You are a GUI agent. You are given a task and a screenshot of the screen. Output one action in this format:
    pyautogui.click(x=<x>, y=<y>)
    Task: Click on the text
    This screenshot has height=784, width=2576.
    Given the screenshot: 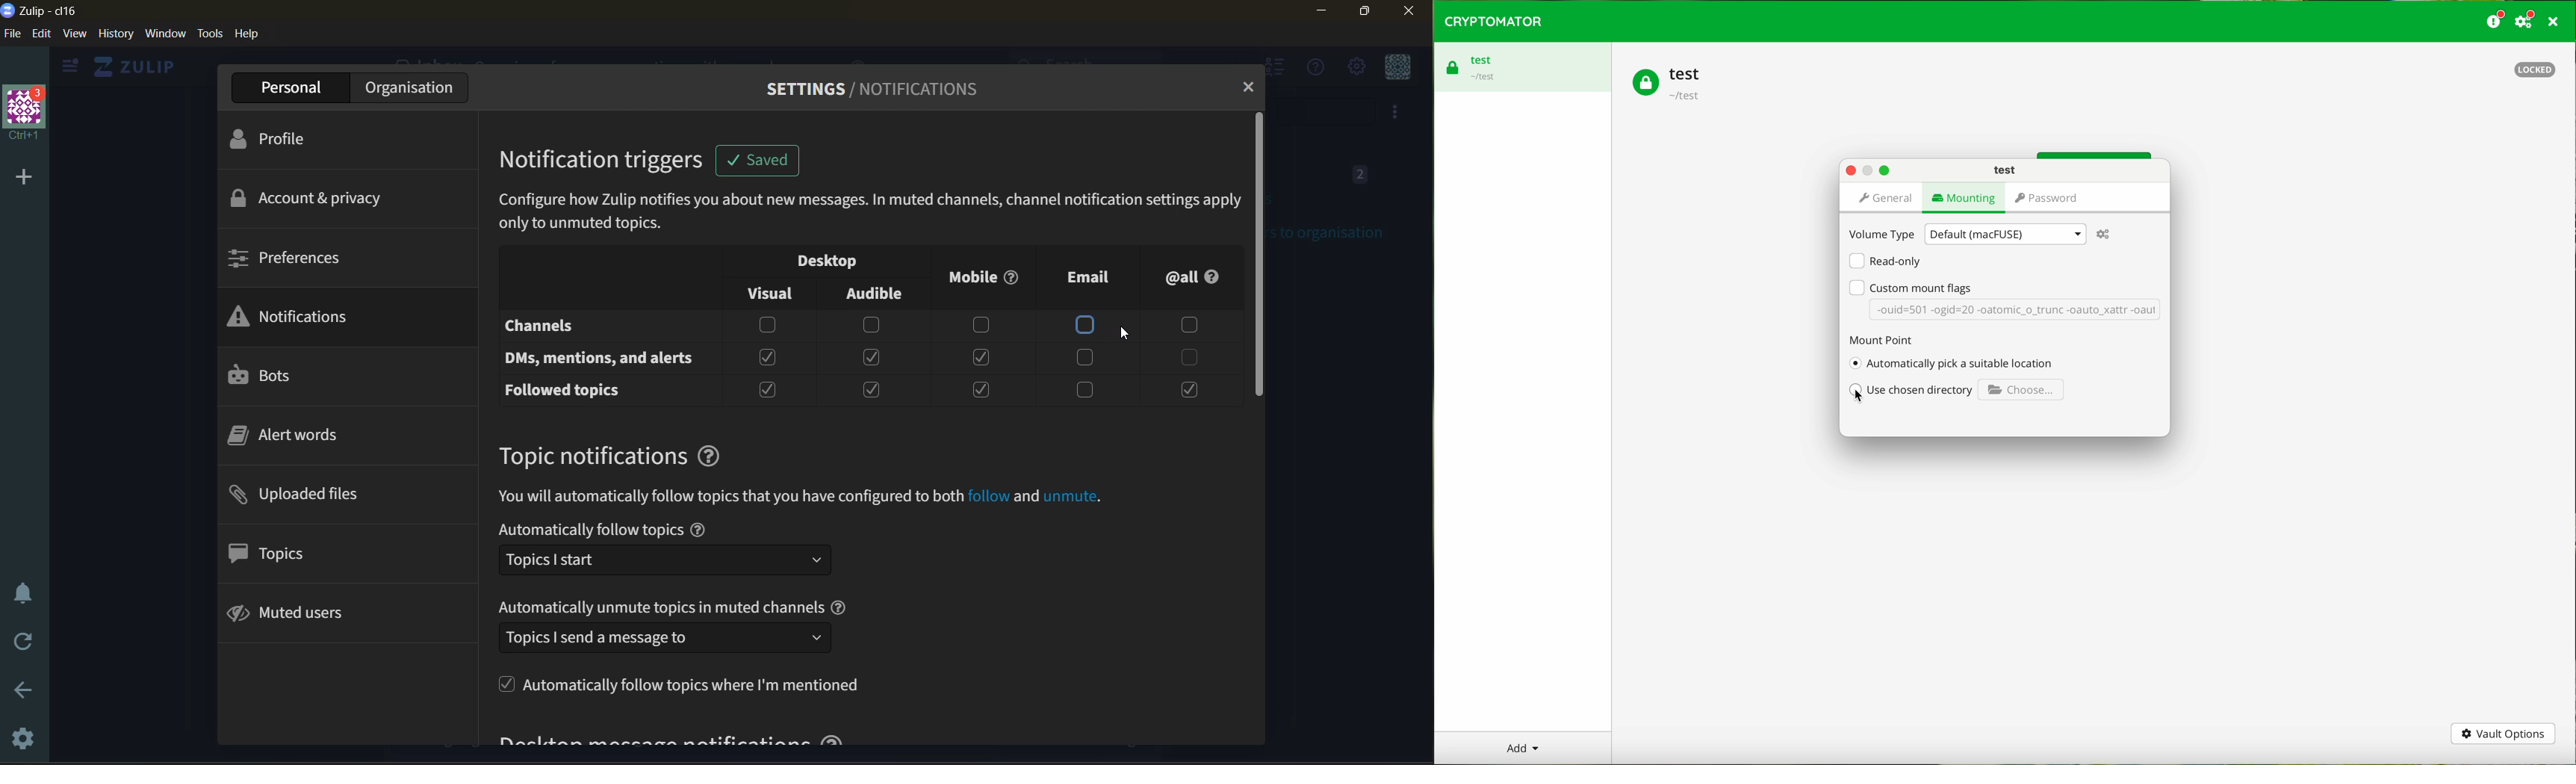 What is the action you would take?
    pyautogui.click(x=660, y=607)
    